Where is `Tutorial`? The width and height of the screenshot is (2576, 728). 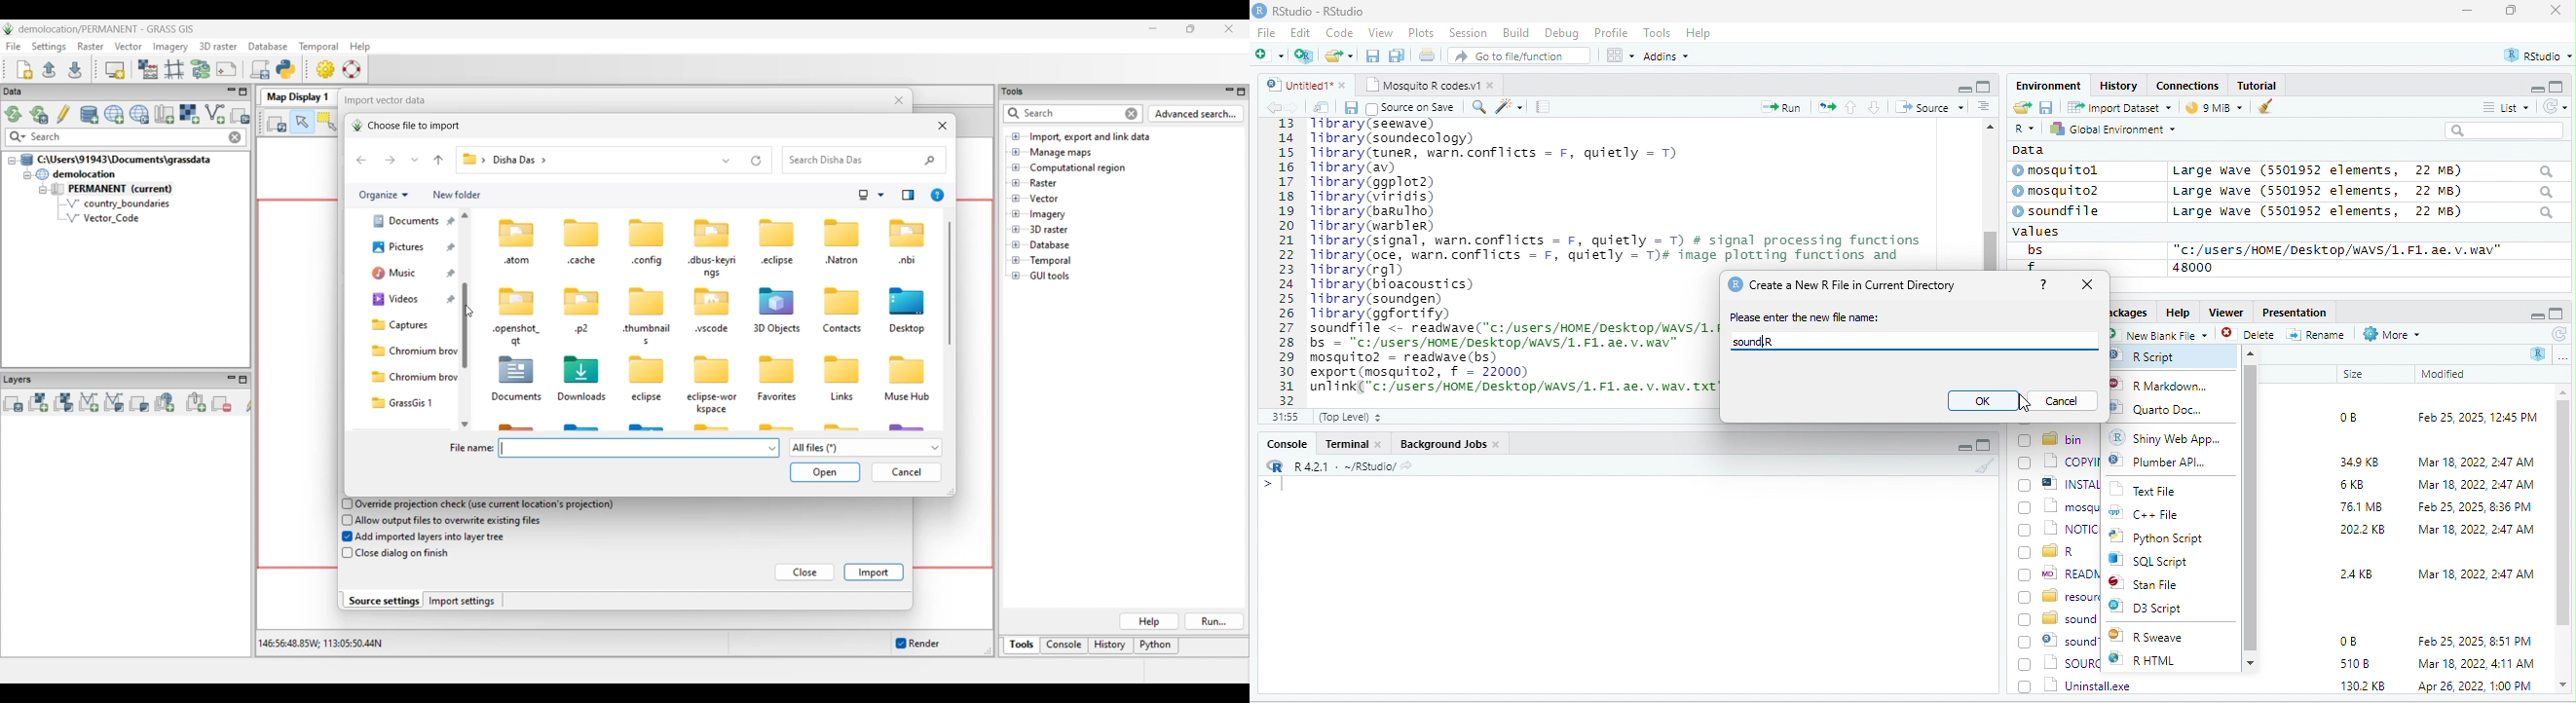 Tutorial is located at coordinates (2259, 85).